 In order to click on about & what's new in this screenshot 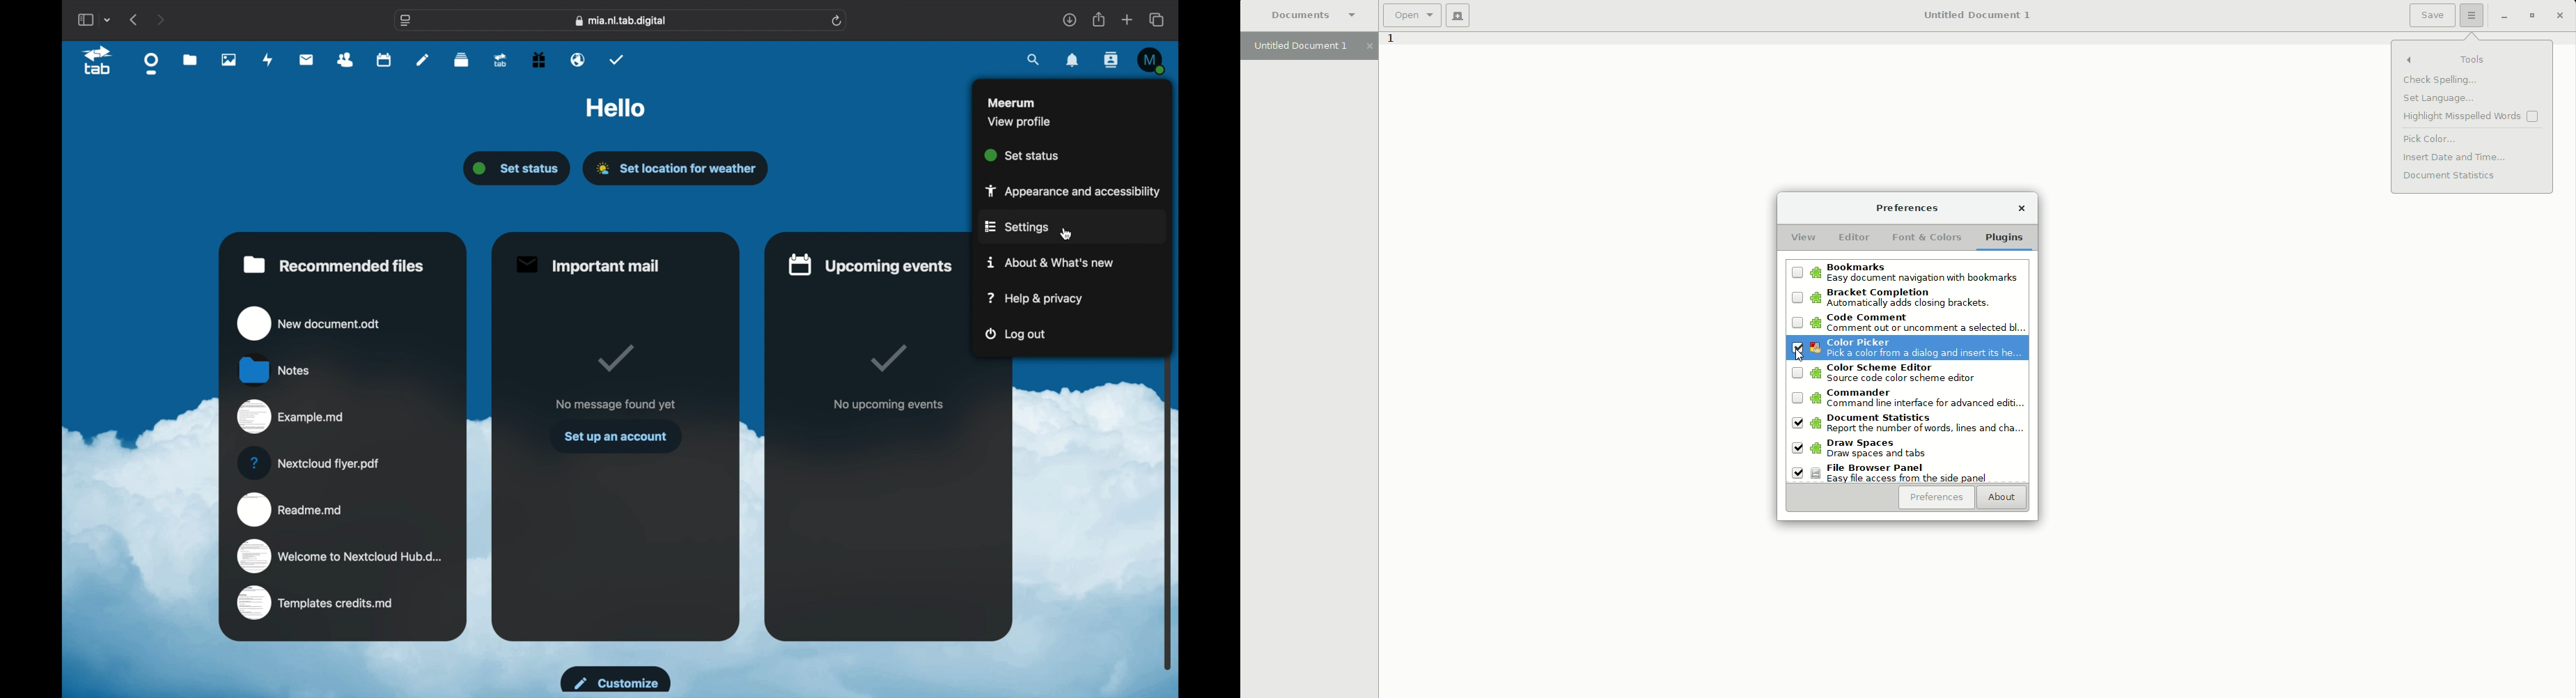, I will do `click(1051, 264)`.